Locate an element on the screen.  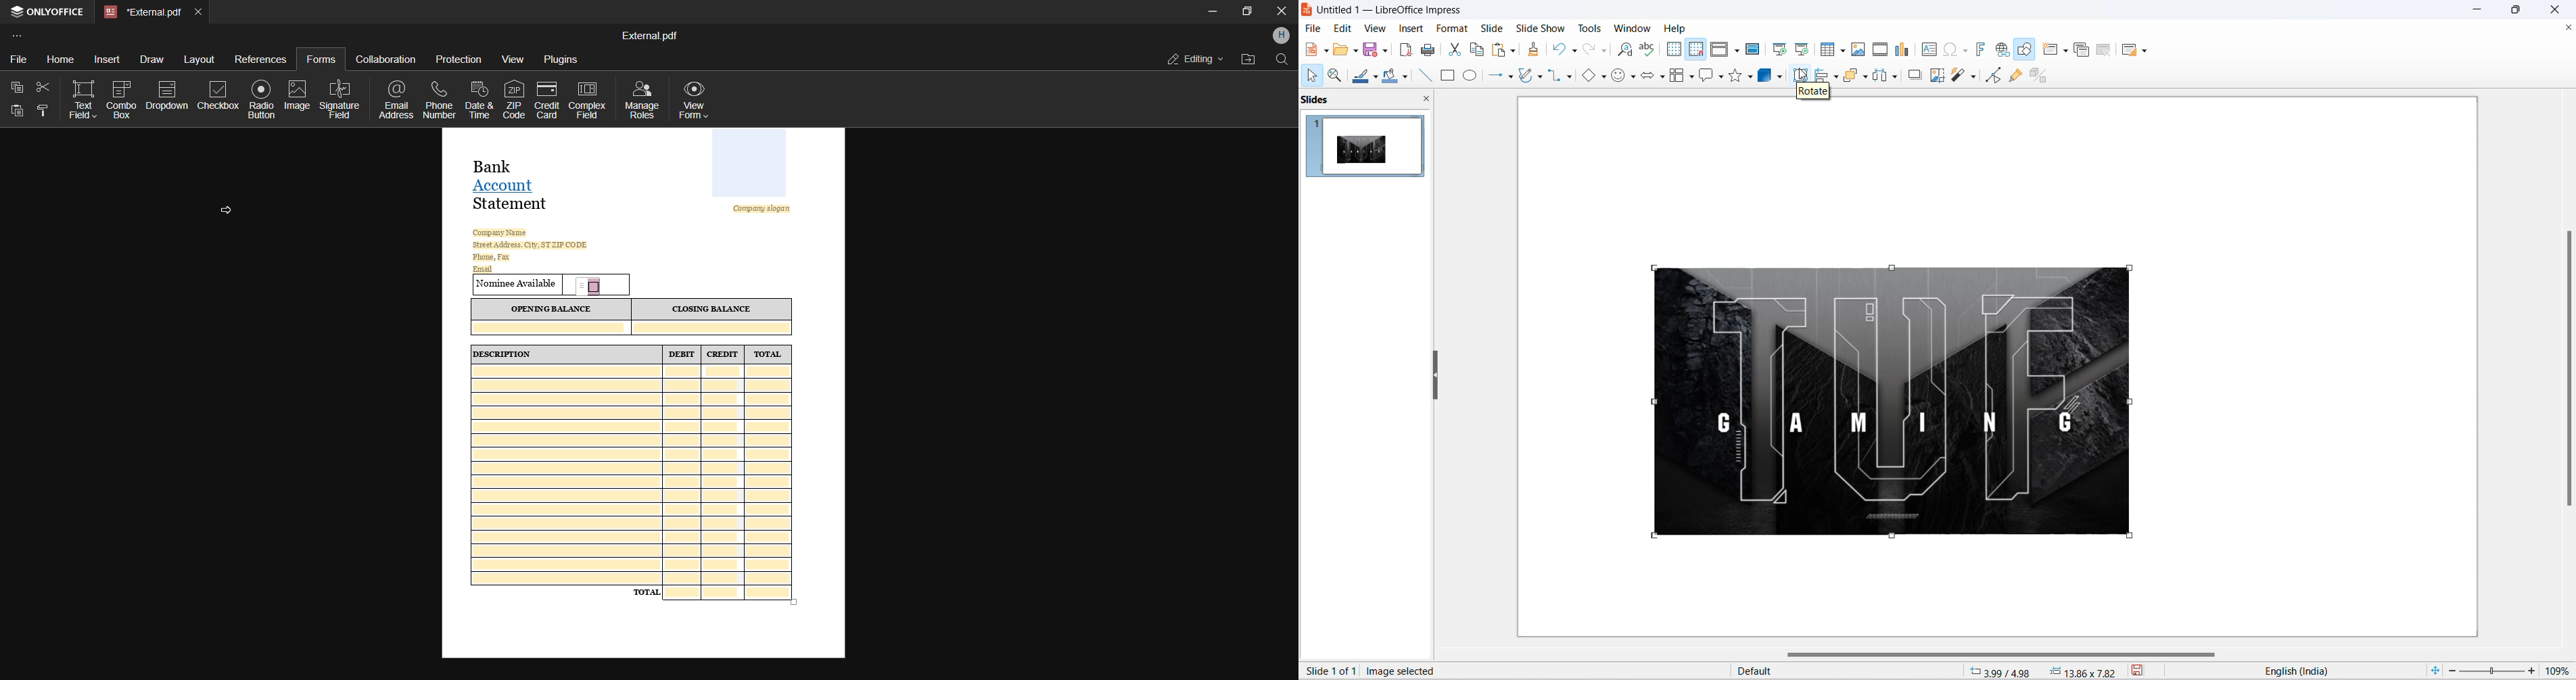
manage roles is located at coordinates (642, 98).